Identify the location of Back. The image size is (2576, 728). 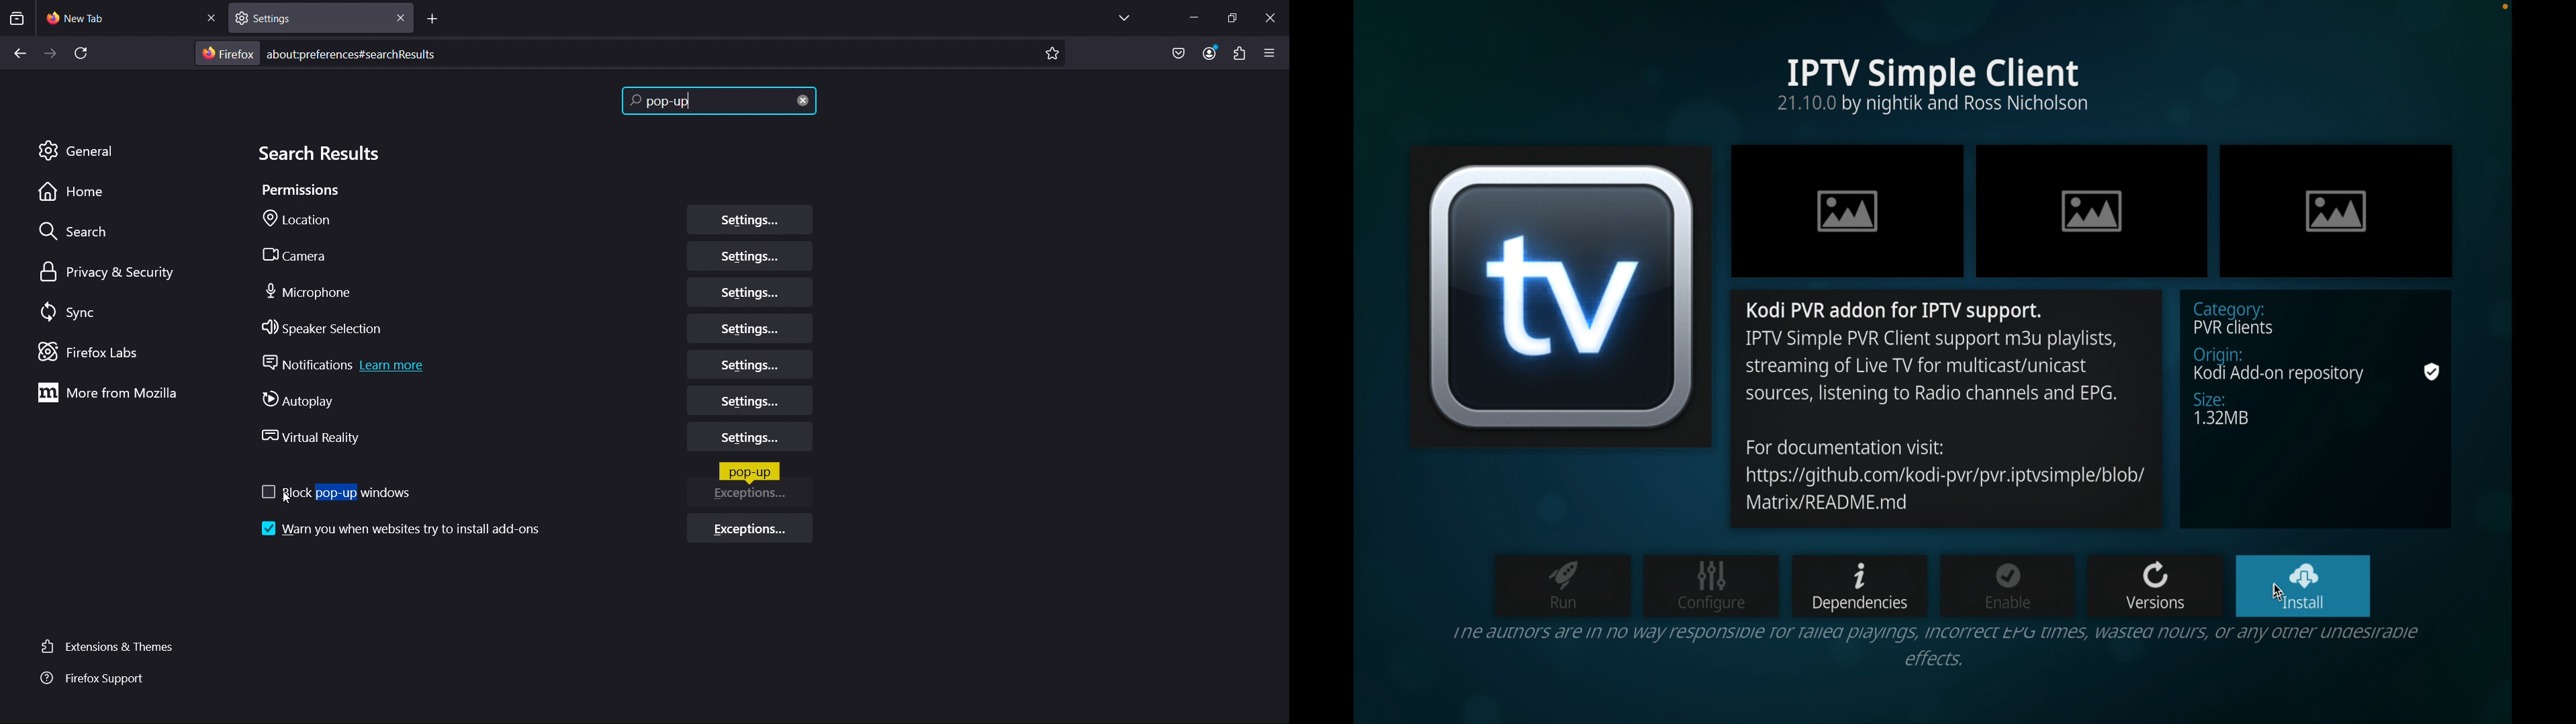
(16, 55).